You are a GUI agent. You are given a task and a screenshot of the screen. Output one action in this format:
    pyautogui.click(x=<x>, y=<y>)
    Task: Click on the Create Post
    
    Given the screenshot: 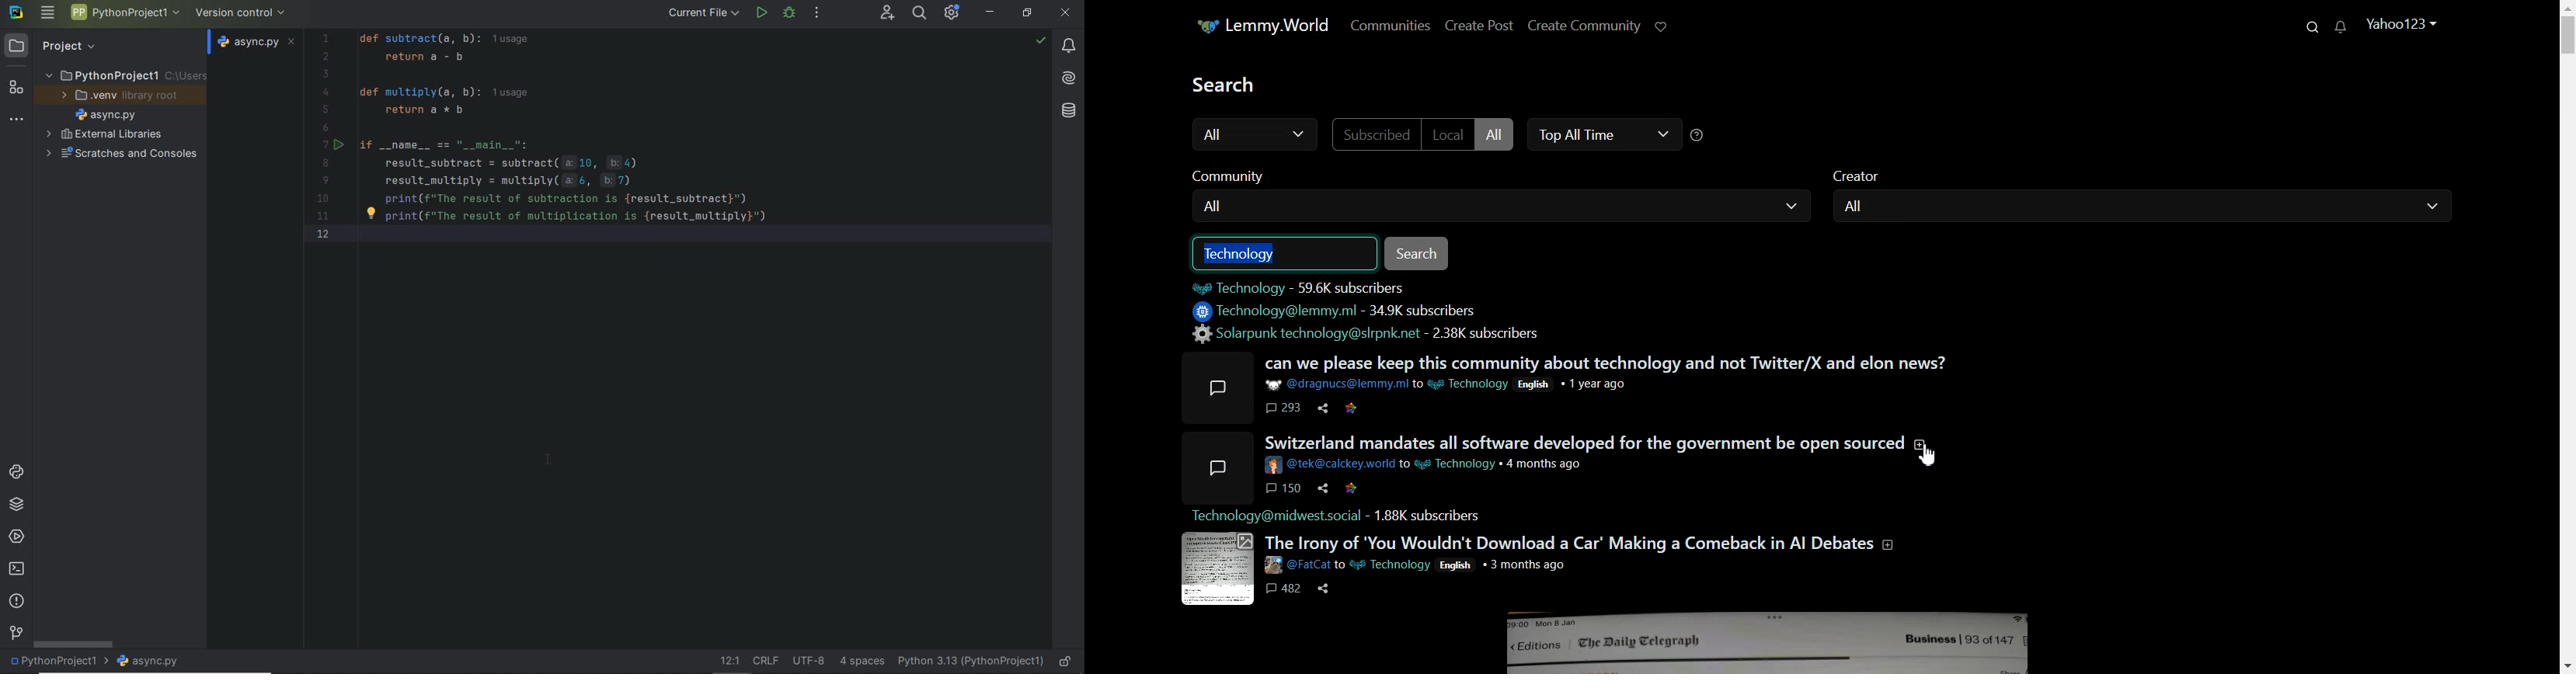 What is the action you would take?
    pyautogui.click(x=1481, y=26)
    